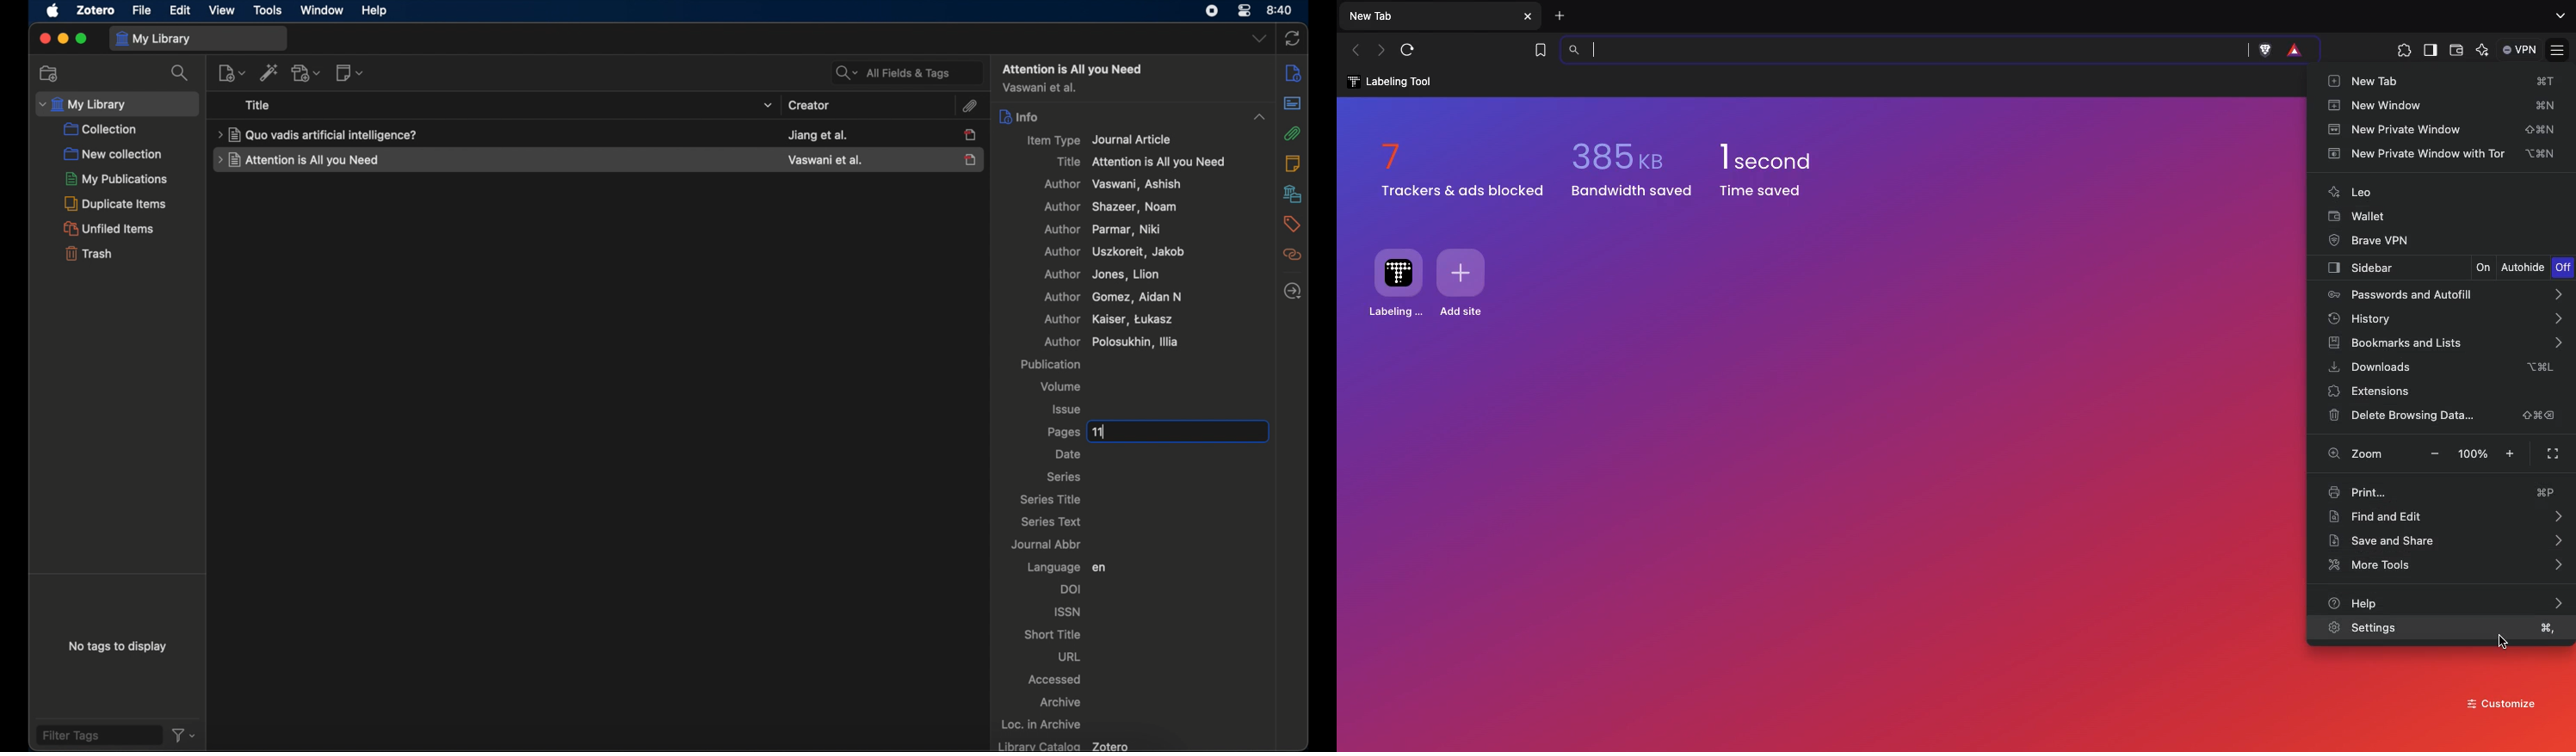  Describe the element at coordinates (318, 134) in the screenshot. I see `title` at that location.